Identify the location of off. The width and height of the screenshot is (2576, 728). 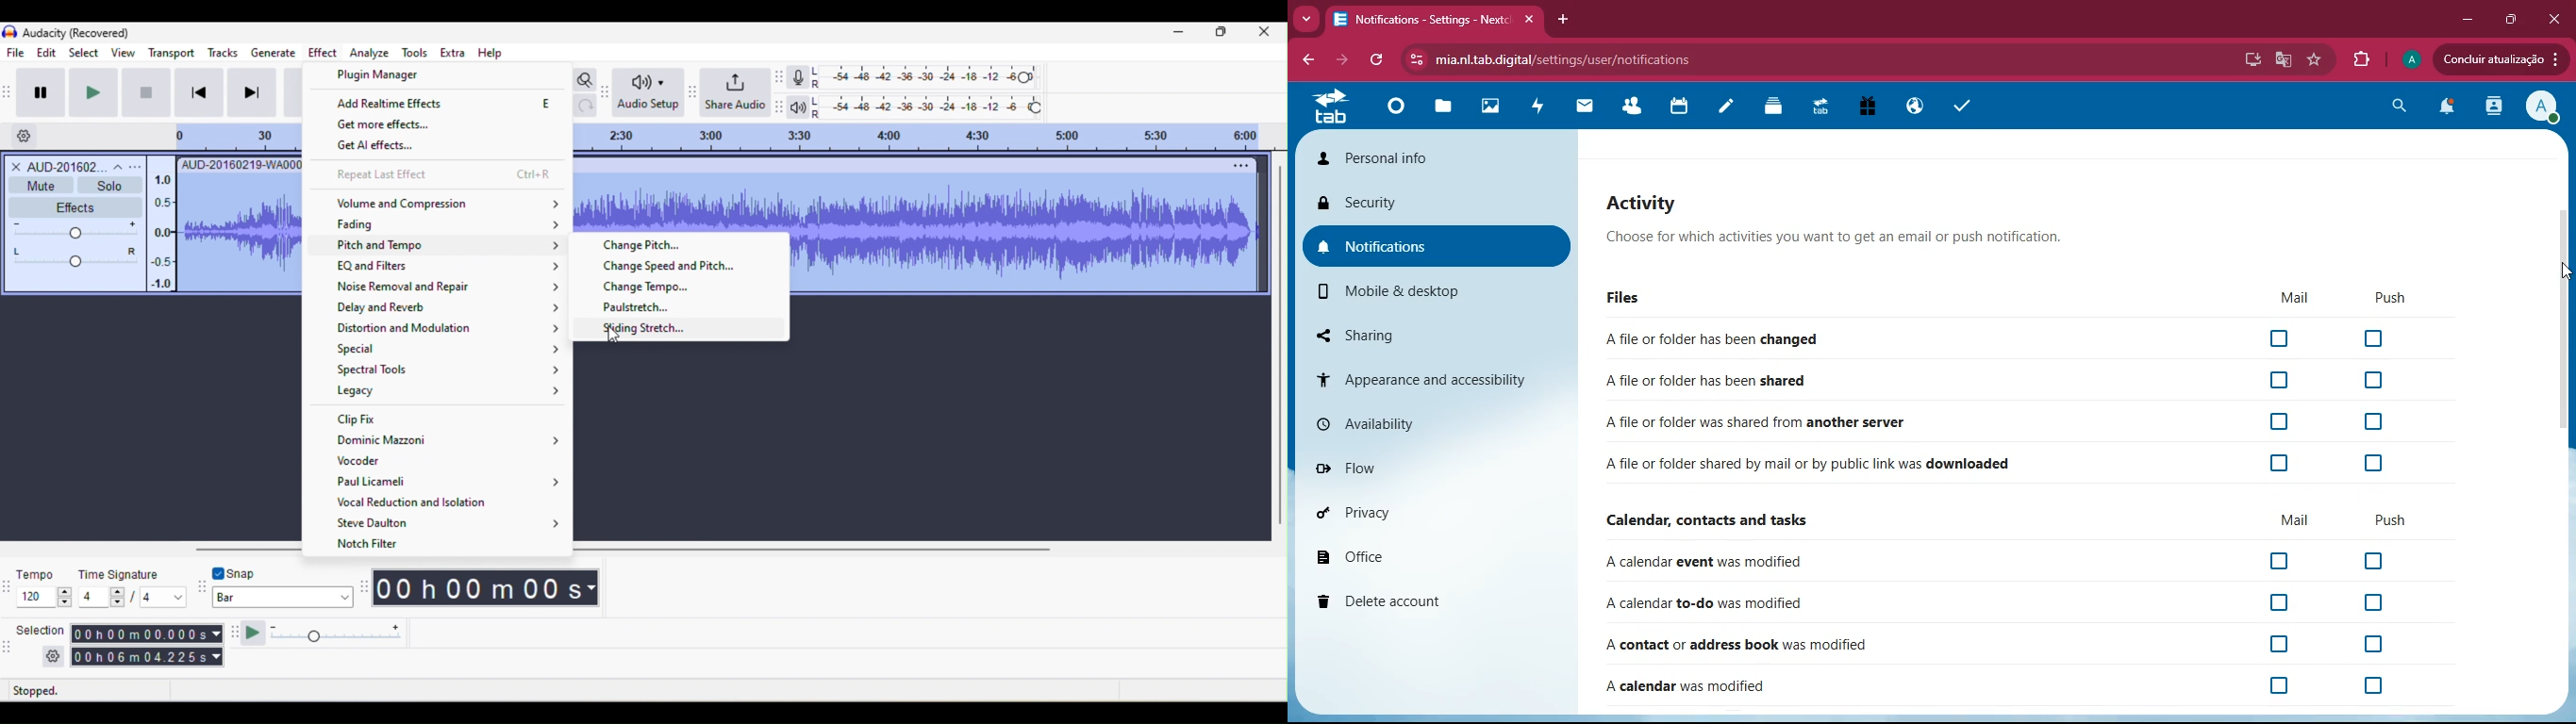
(2381, 685).